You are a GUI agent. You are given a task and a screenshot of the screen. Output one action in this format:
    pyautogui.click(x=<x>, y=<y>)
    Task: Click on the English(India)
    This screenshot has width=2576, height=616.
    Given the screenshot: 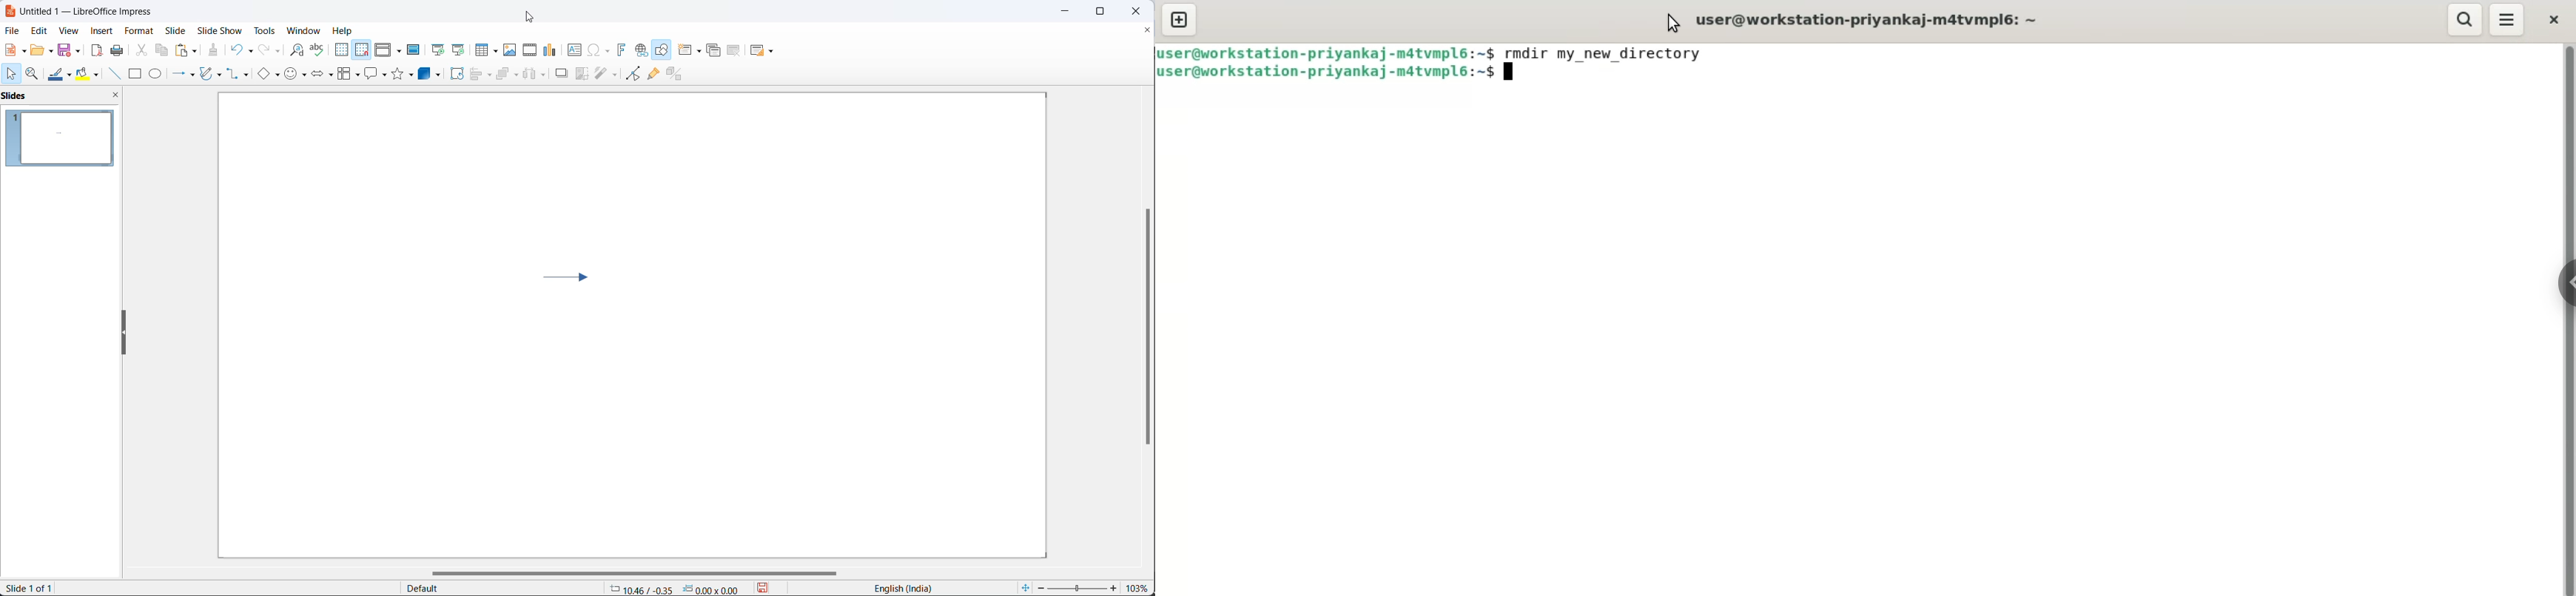 What is the action you would take?
    pyautogui.click(x=897, y=589)
    